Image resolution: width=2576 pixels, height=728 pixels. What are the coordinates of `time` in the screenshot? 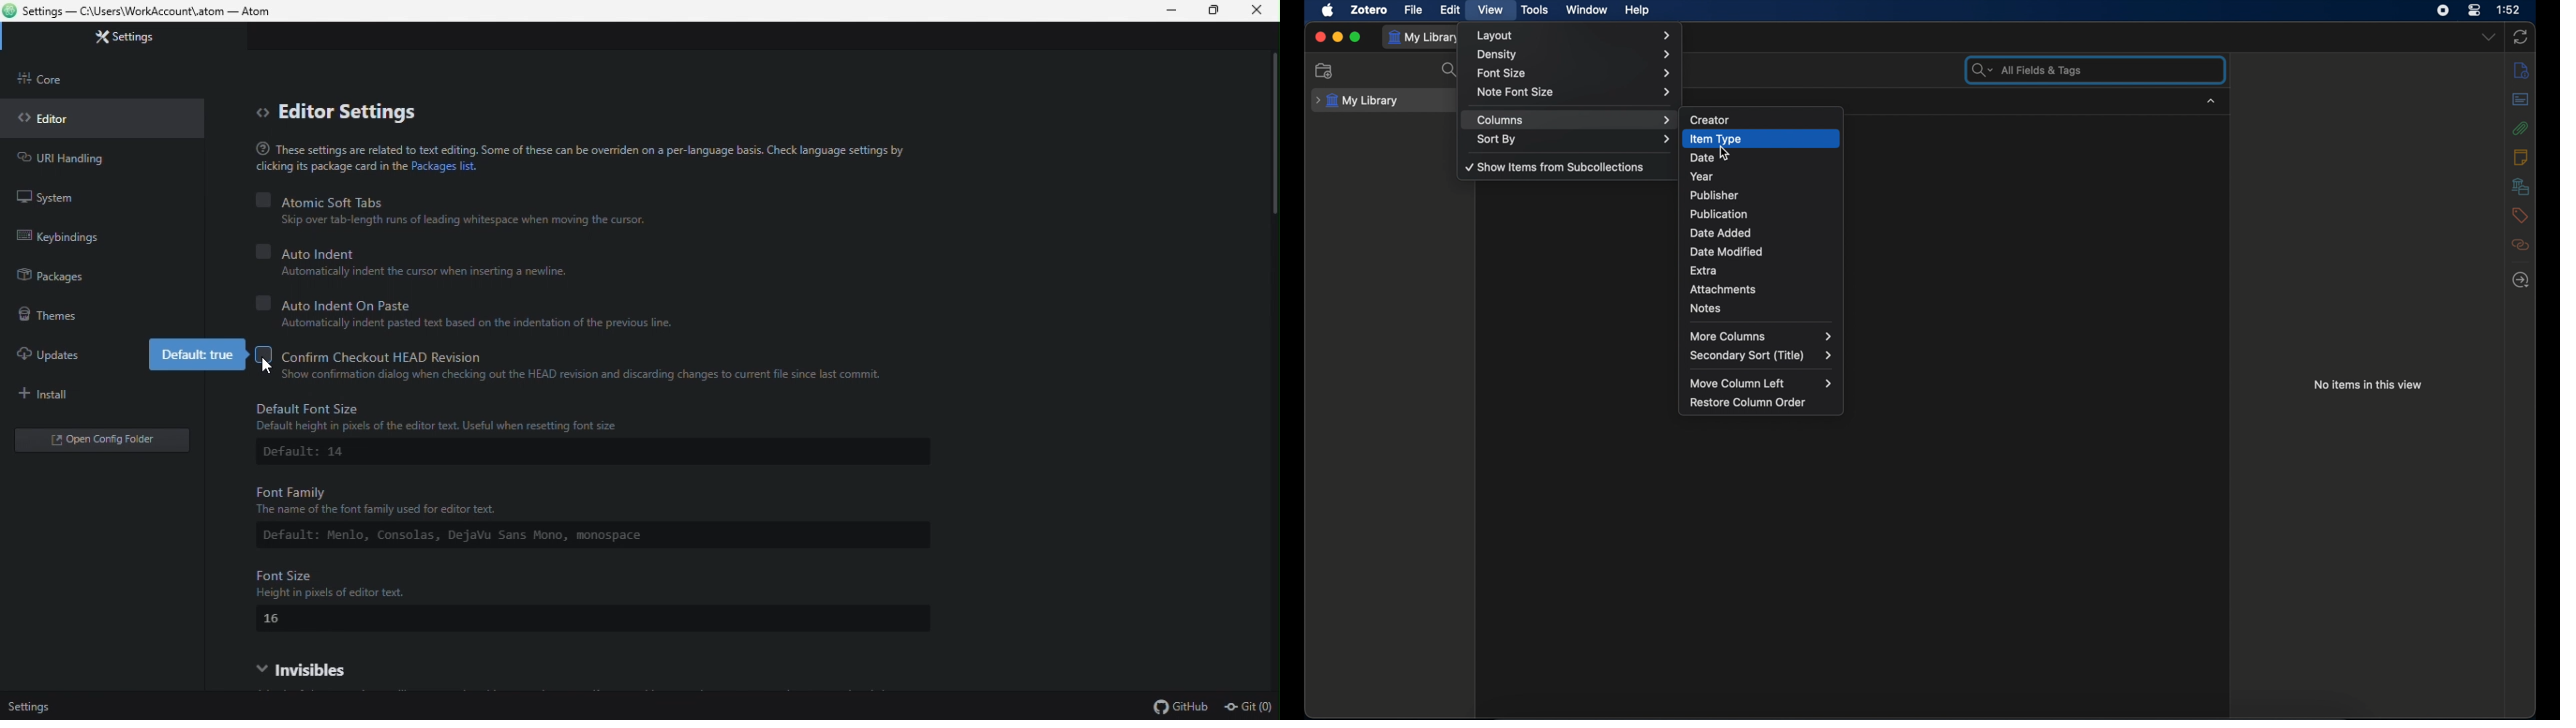 It's located at (2509, 10).